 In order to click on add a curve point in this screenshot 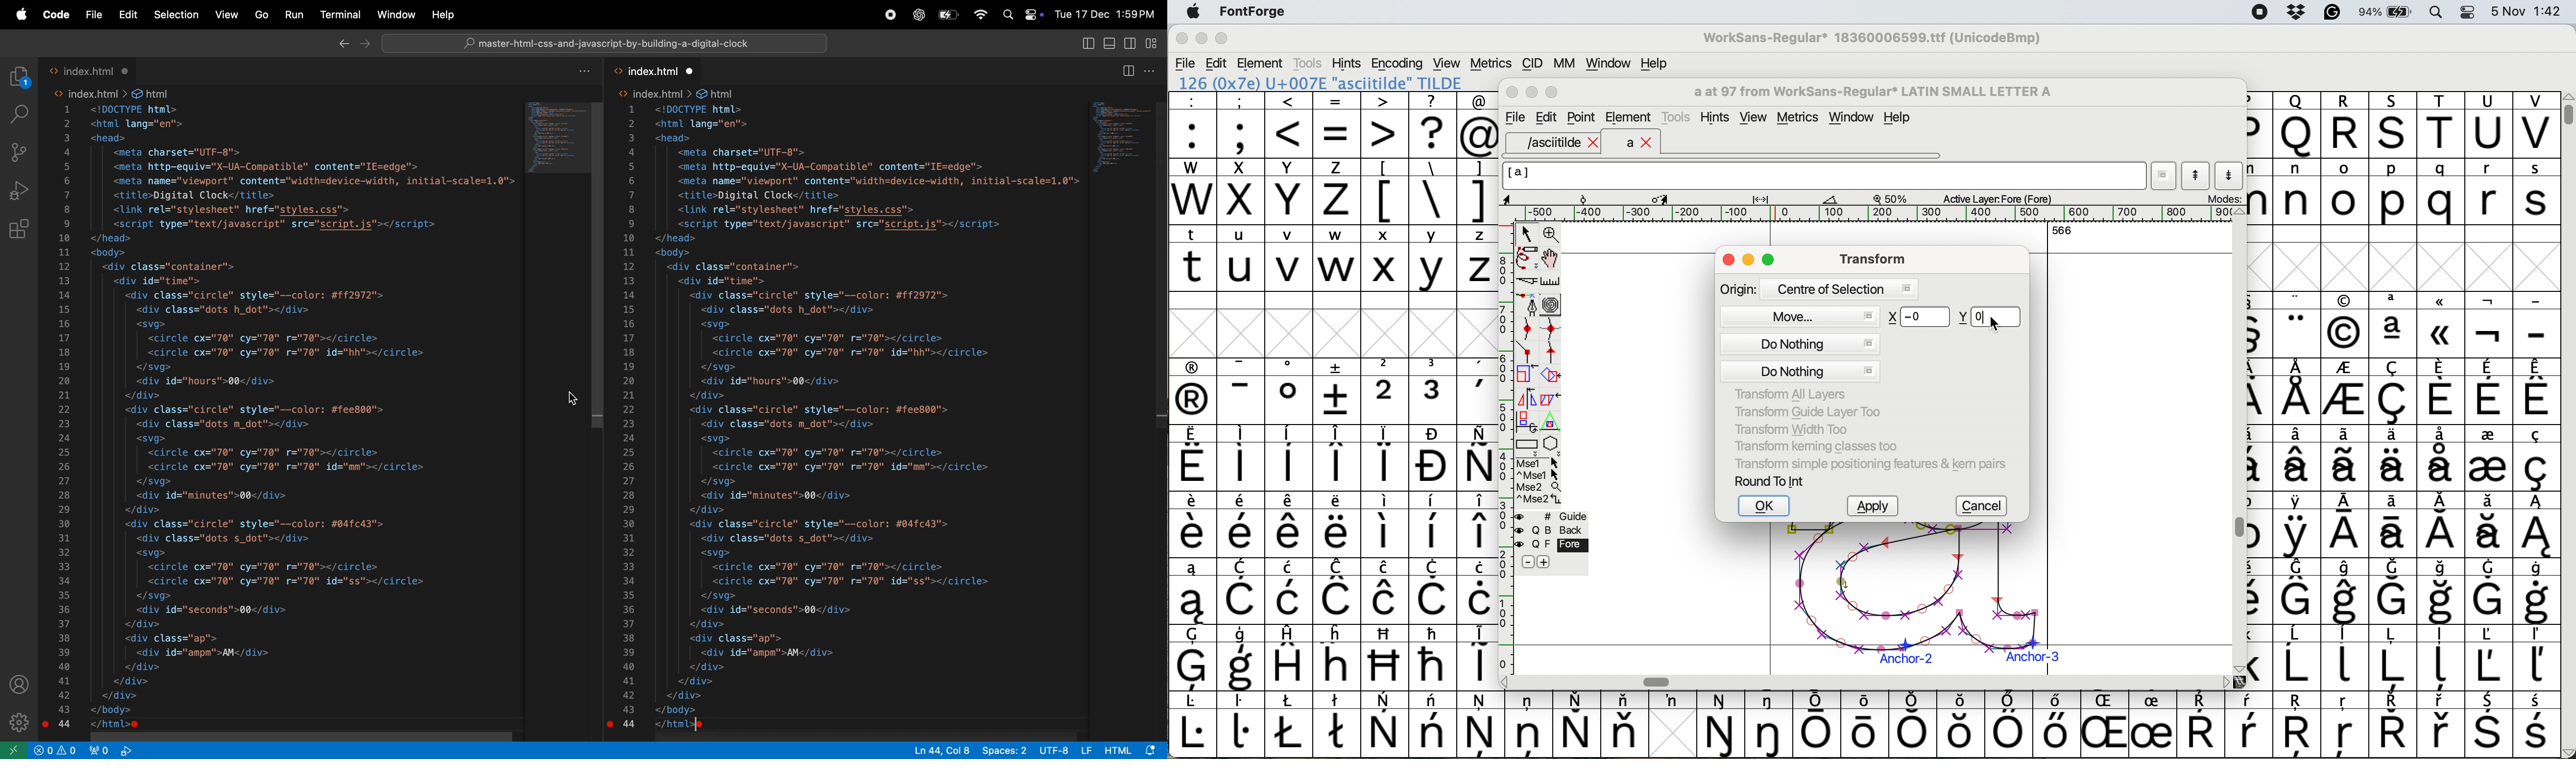, I will do `click(1528, 329)`.